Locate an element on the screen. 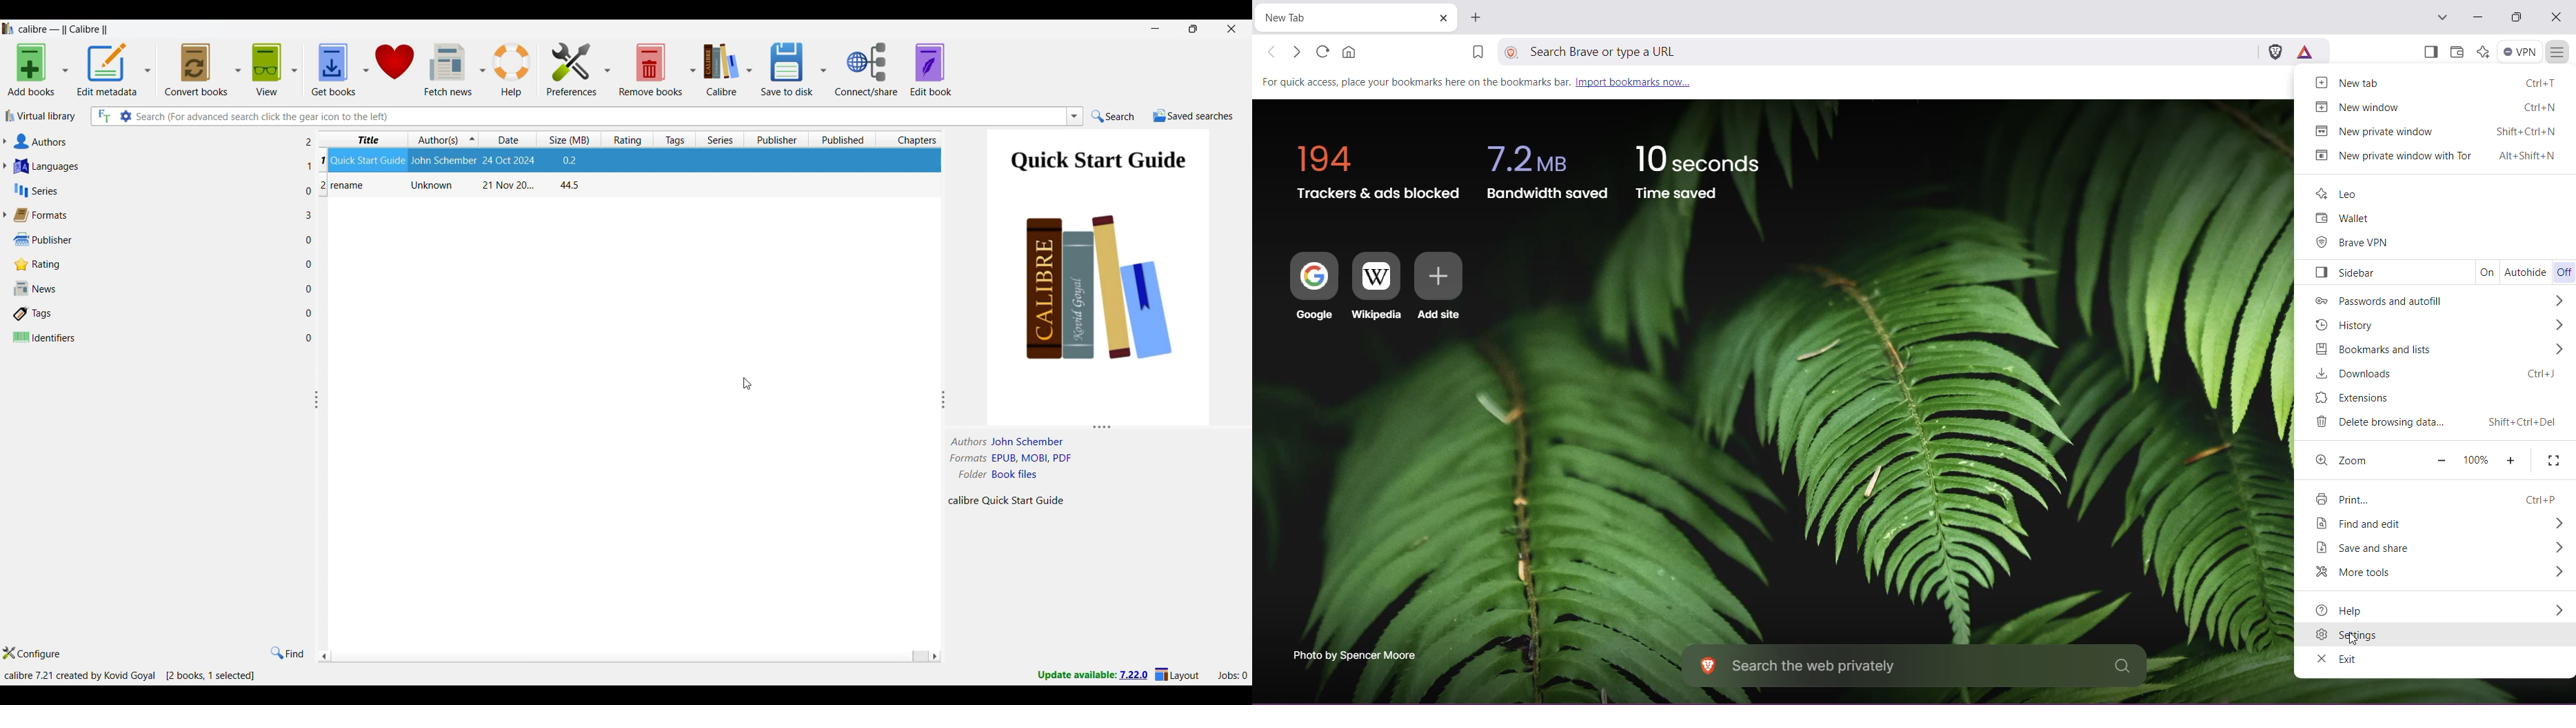 Image resolution: width=2576 pixels, height=728 pixels. Authors column, current sorting is located at coordinates (442, 139).